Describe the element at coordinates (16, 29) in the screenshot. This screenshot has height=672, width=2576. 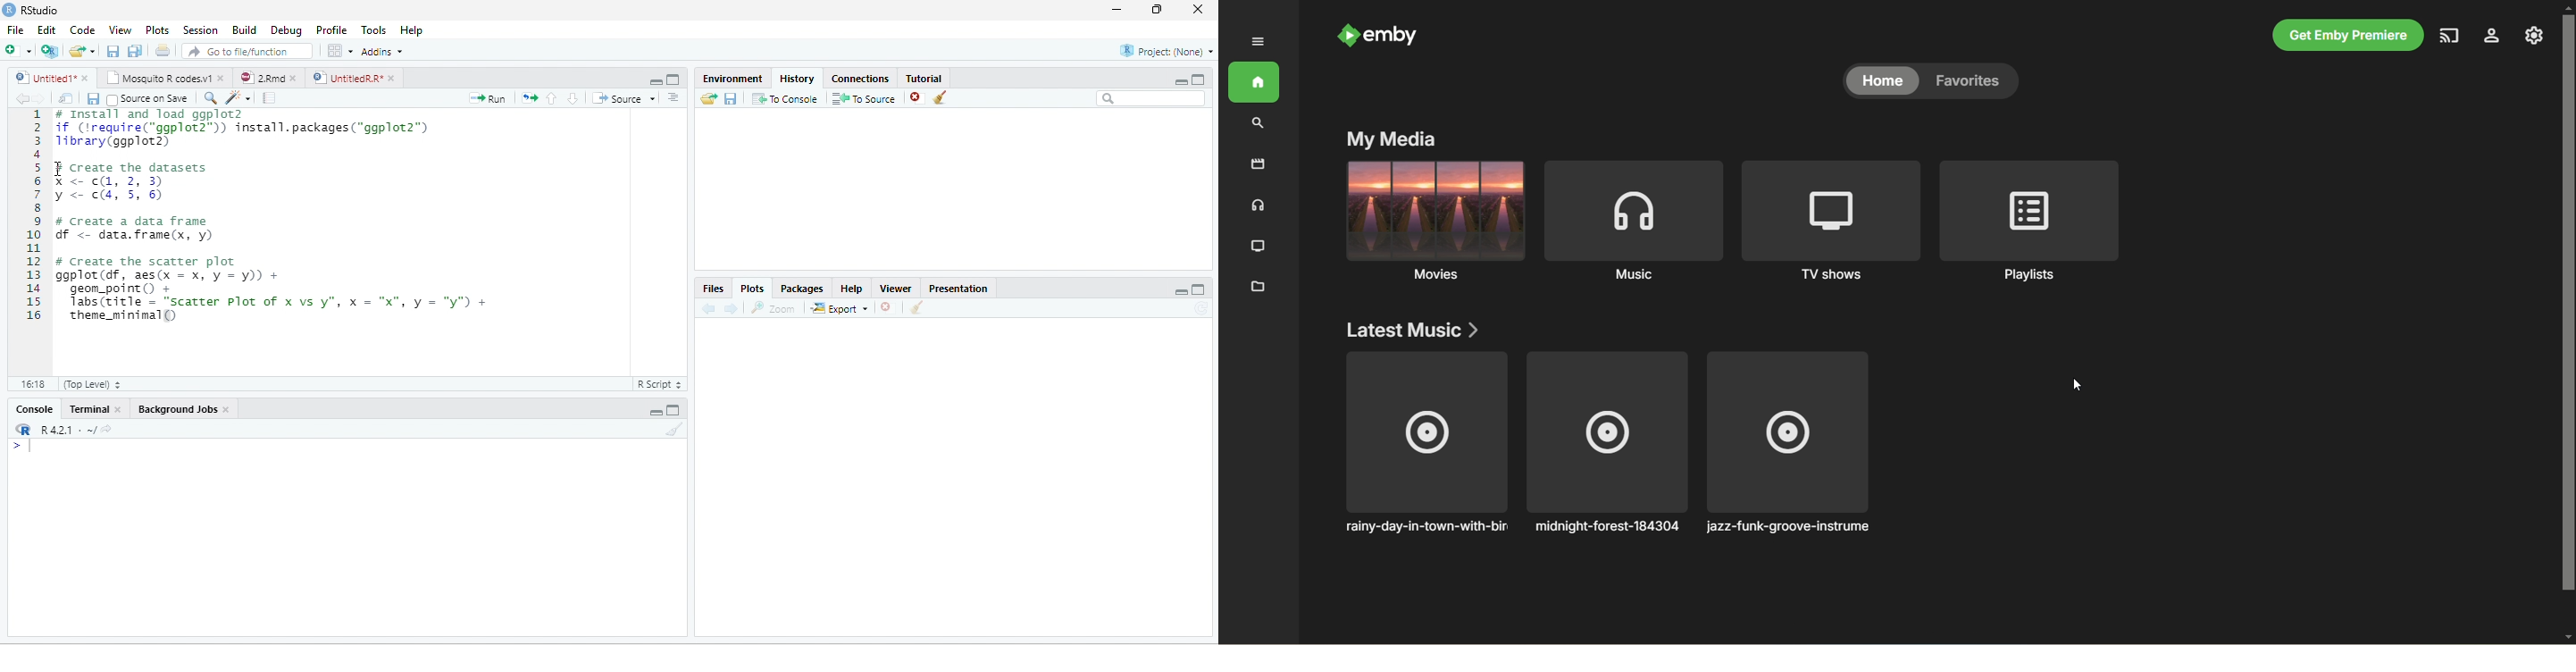
I see `File` at that location.